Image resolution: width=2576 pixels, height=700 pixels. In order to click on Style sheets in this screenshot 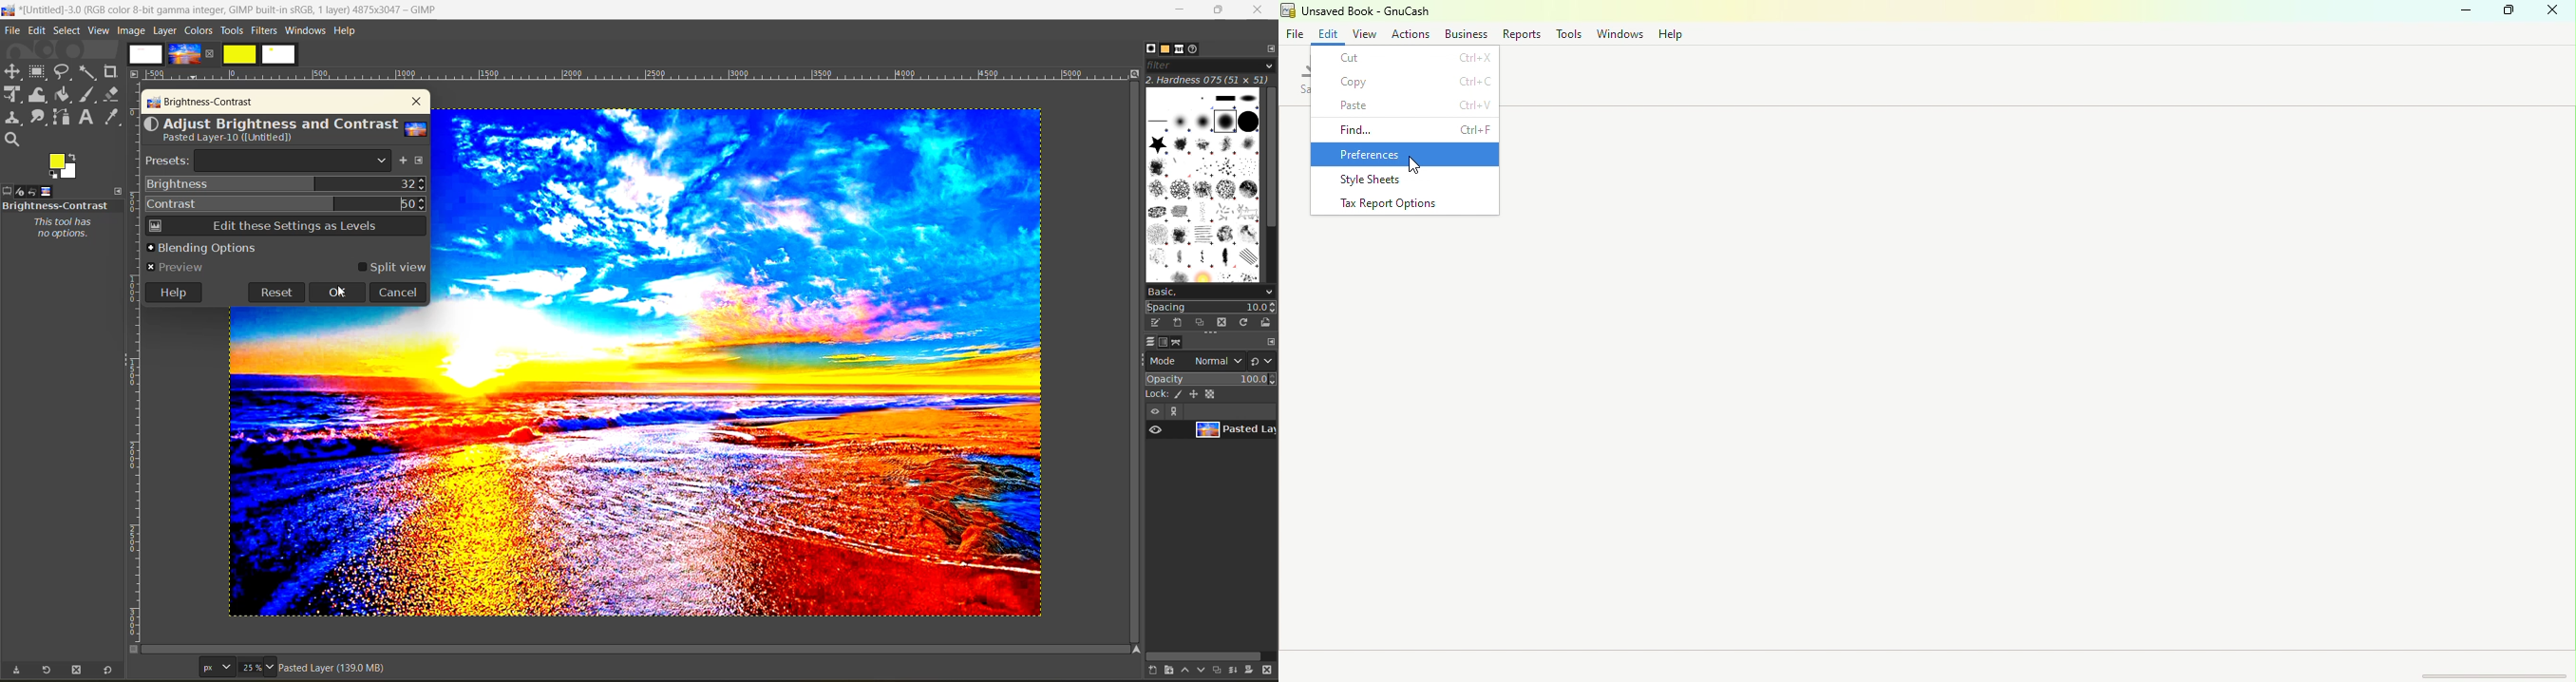, I will do `click(1410, 180)`.